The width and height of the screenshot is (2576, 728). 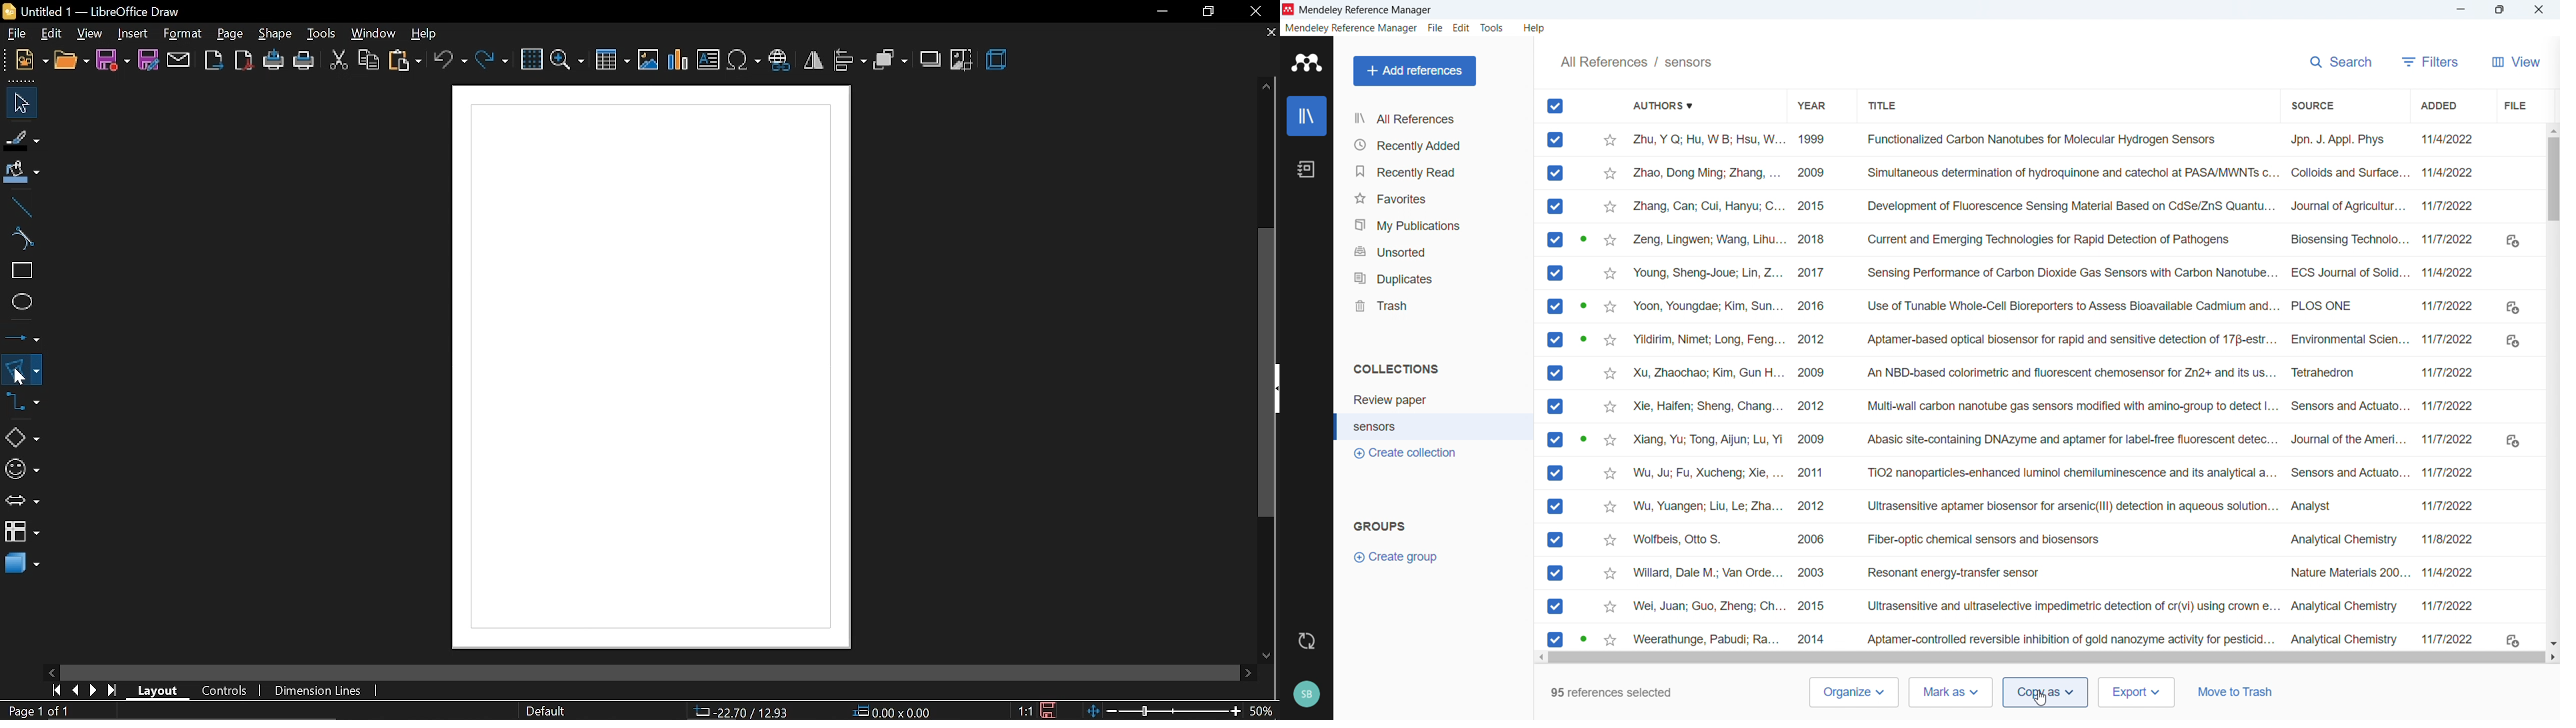 I want to click on basic shapes, so click(x=21, y=439).